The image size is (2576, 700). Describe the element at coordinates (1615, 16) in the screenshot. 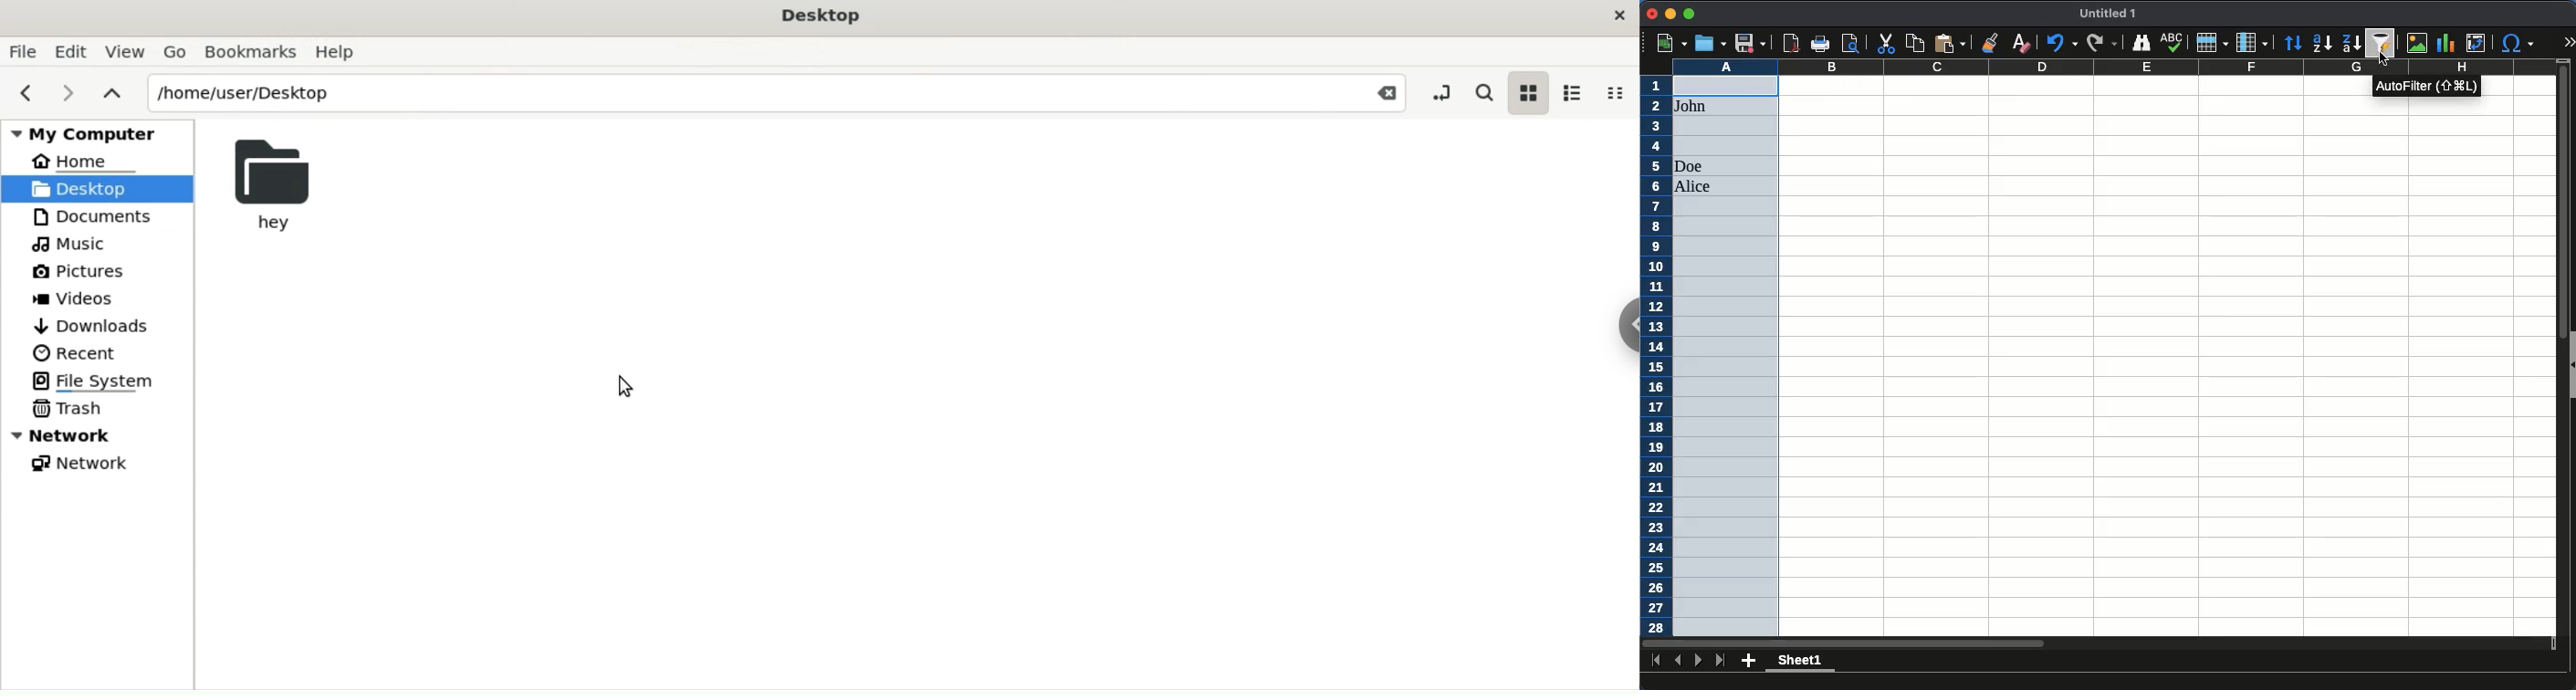

I see `close` at that location.